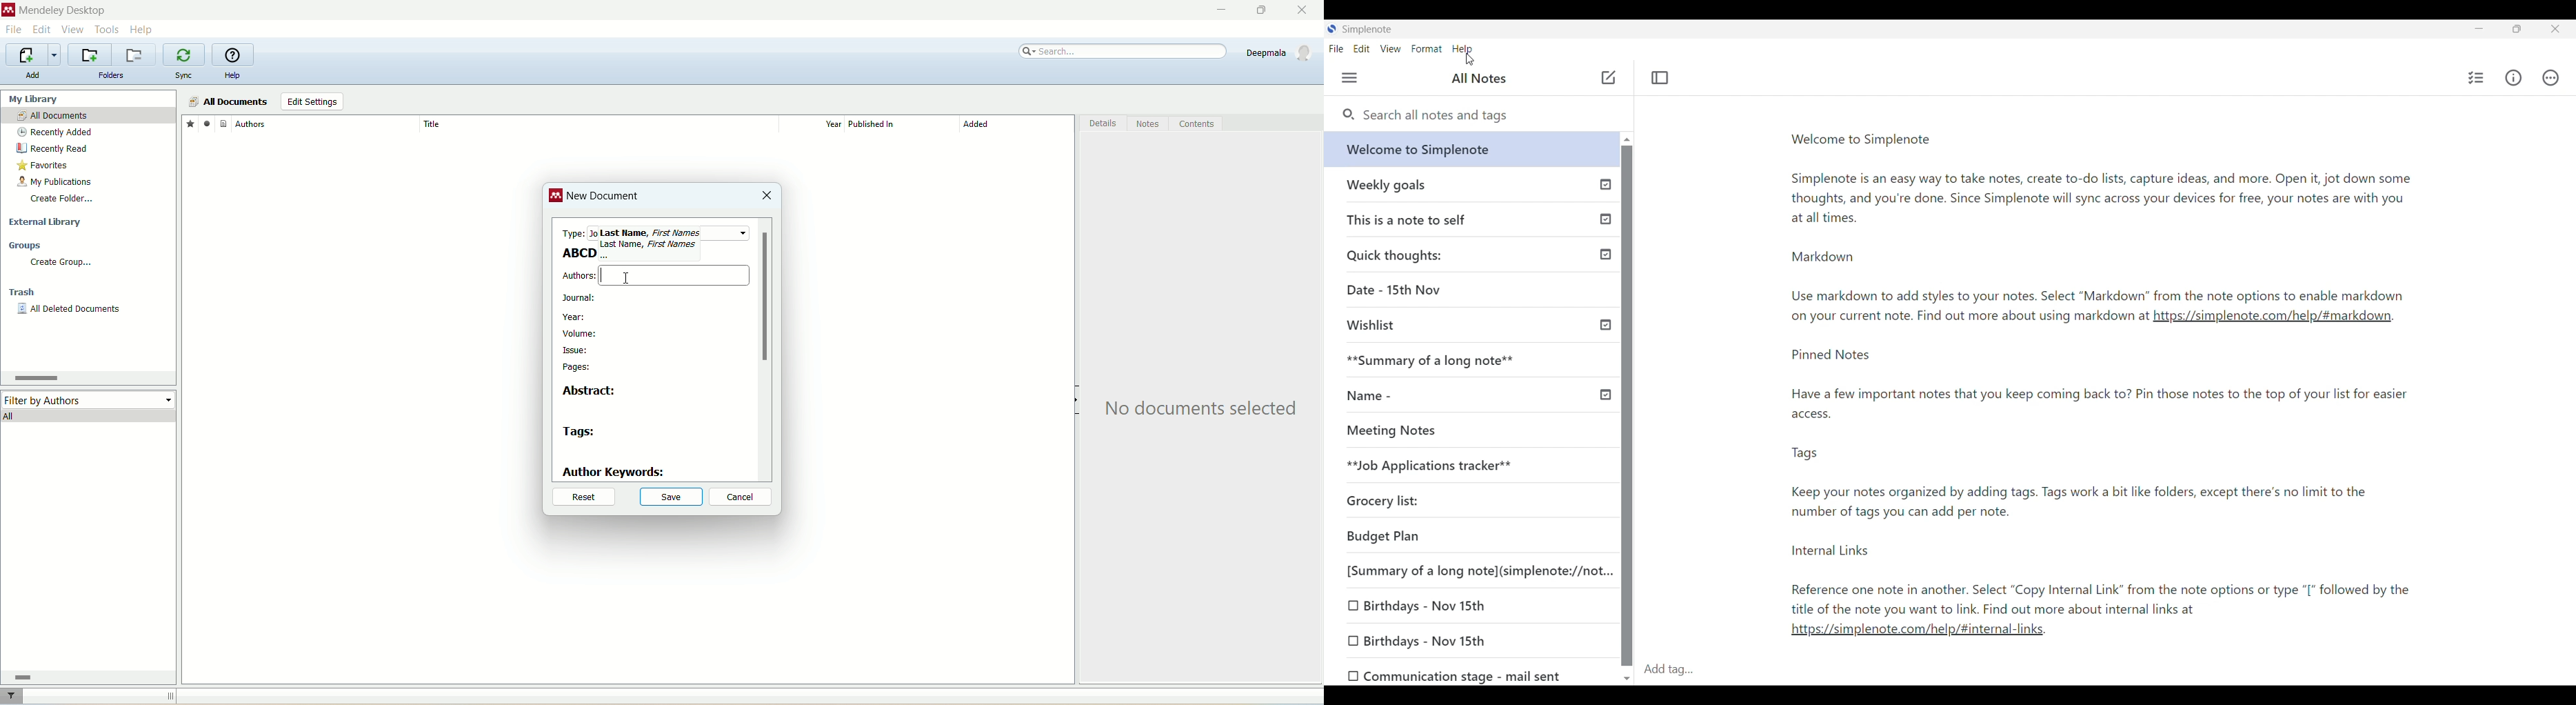  Describe the element at coordinates (24, 294) in the screenshot. I see `trash` at that location.